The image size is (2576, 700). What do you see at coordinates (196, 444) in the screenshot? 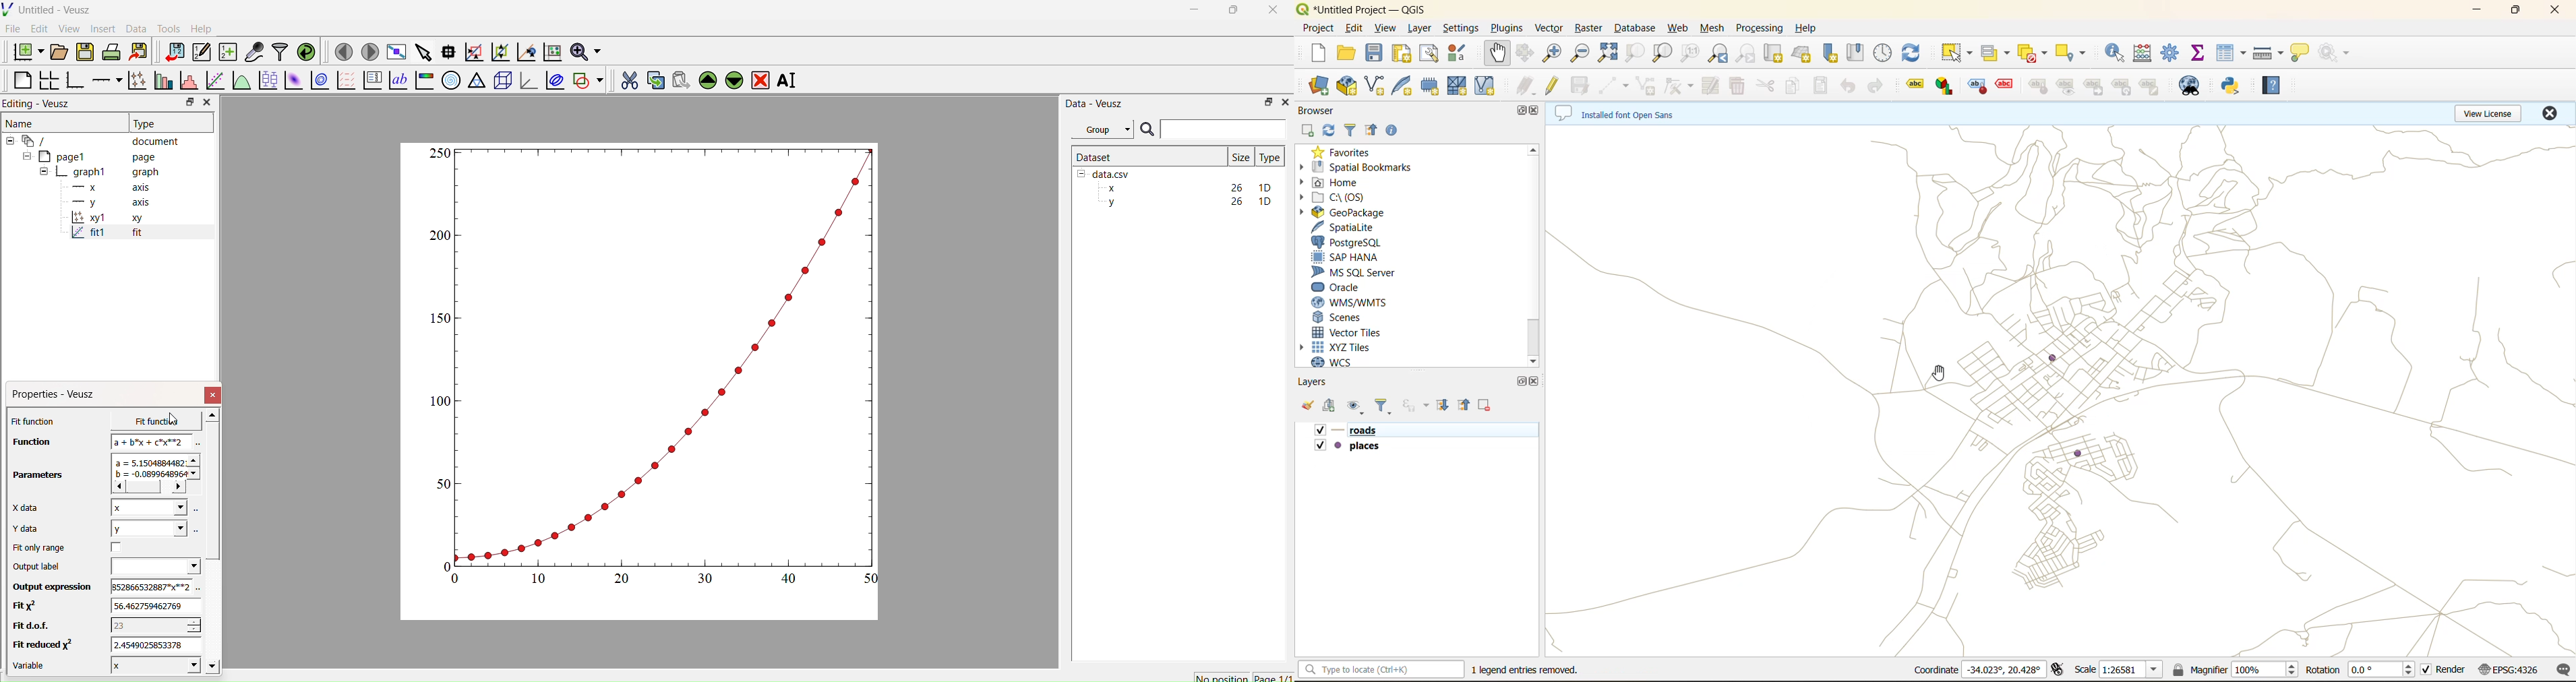
I see `Select using dataset browser` at bounding box center [196, 444].